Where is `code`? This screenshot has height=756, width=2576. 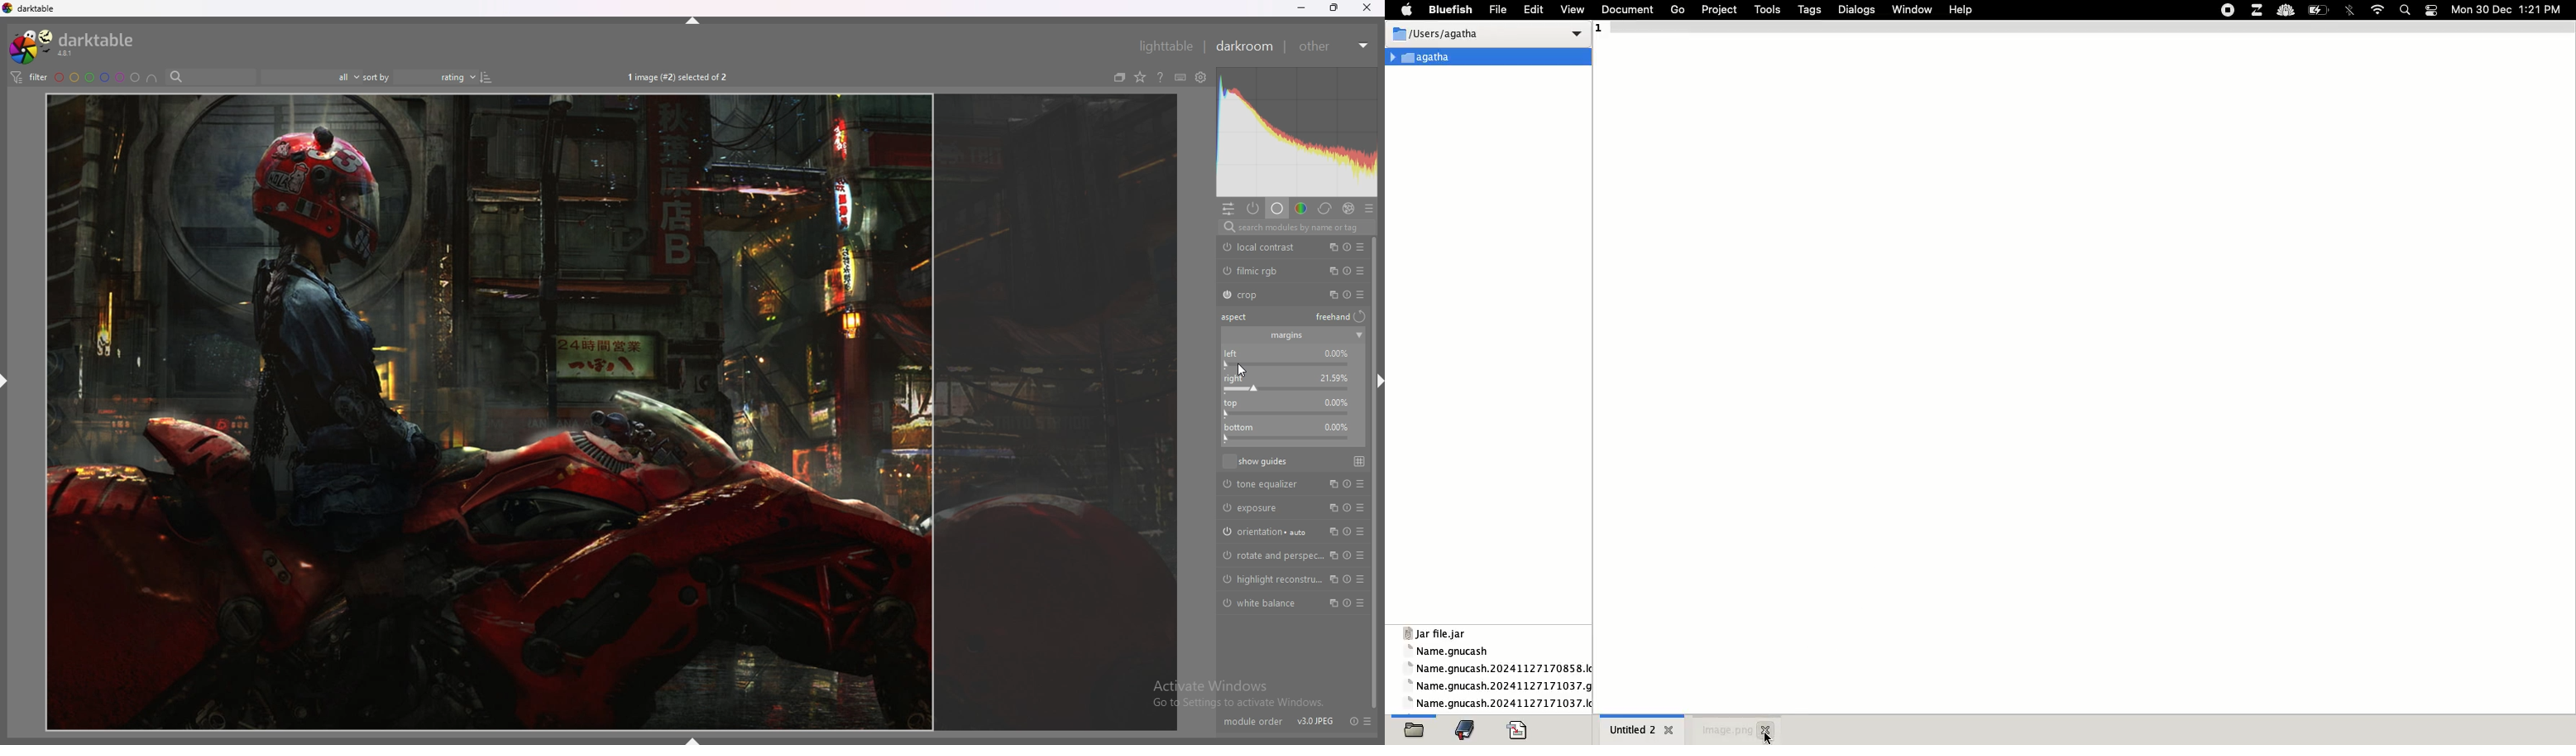
code is located at coordinates (1518, 730).